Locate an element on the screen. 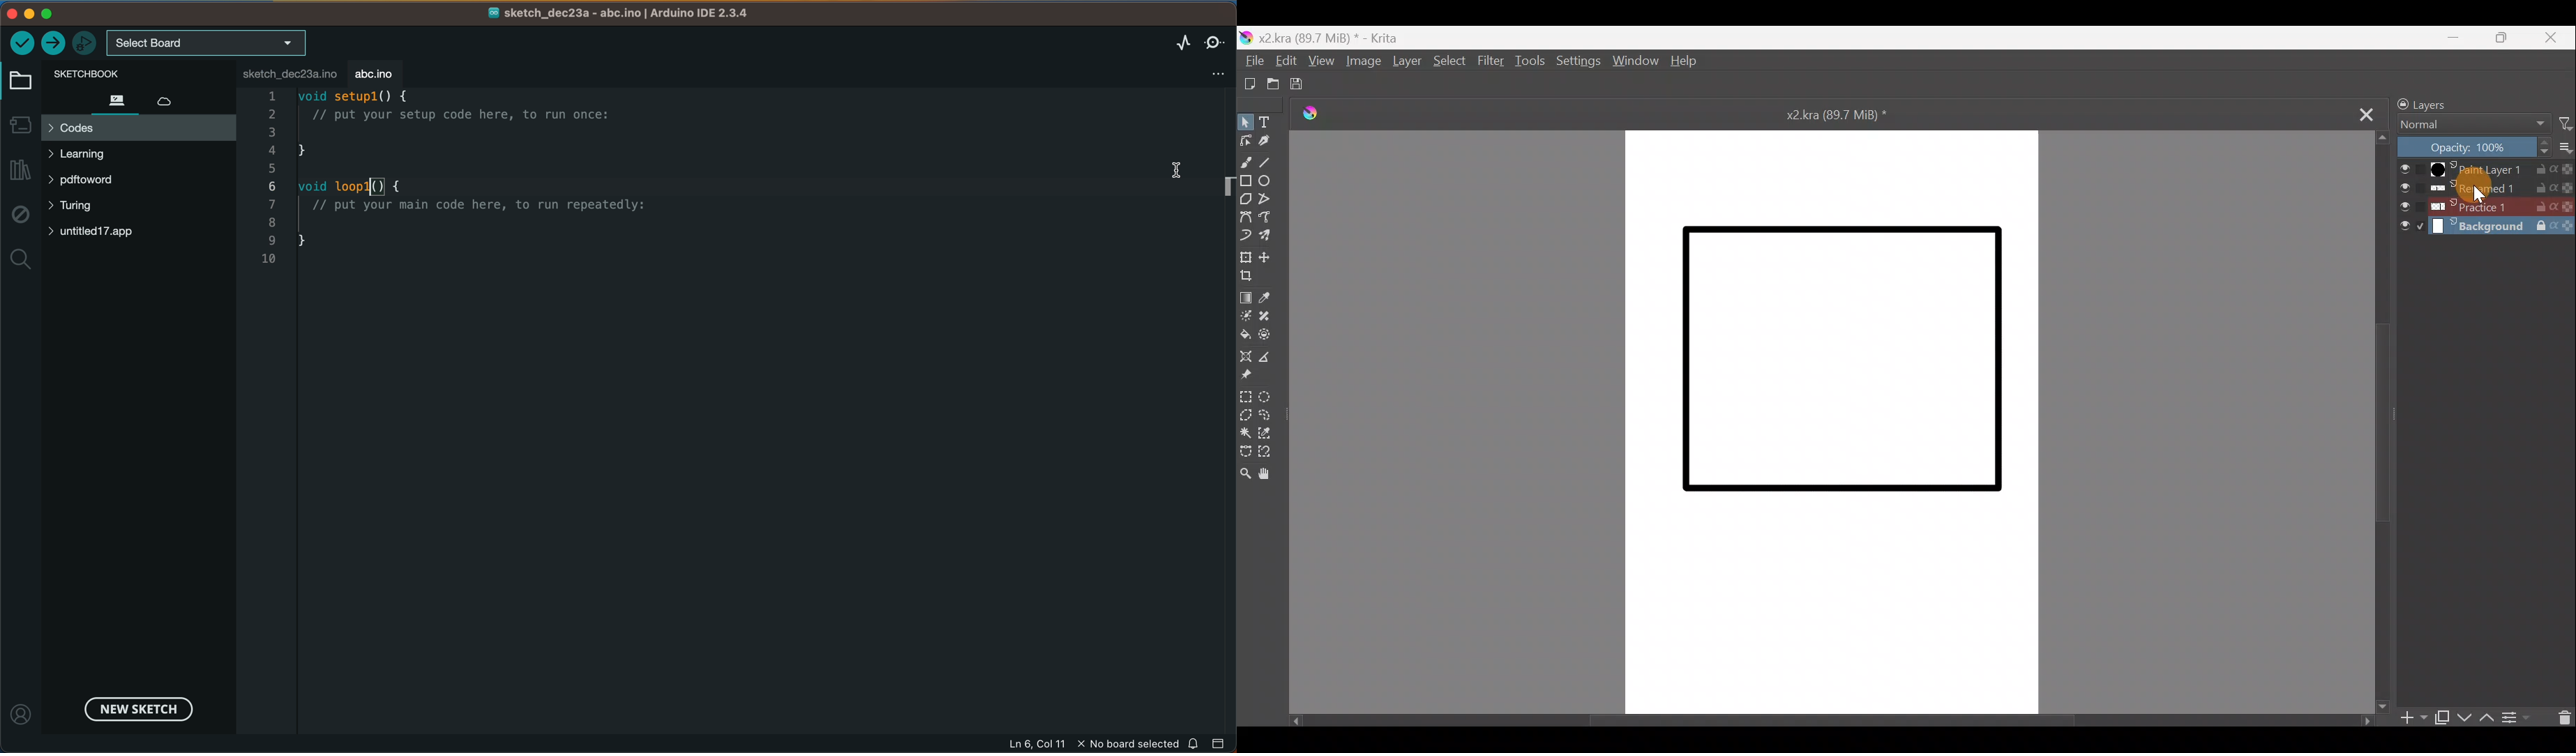  Close tab is located at coordinates (2361, 112).